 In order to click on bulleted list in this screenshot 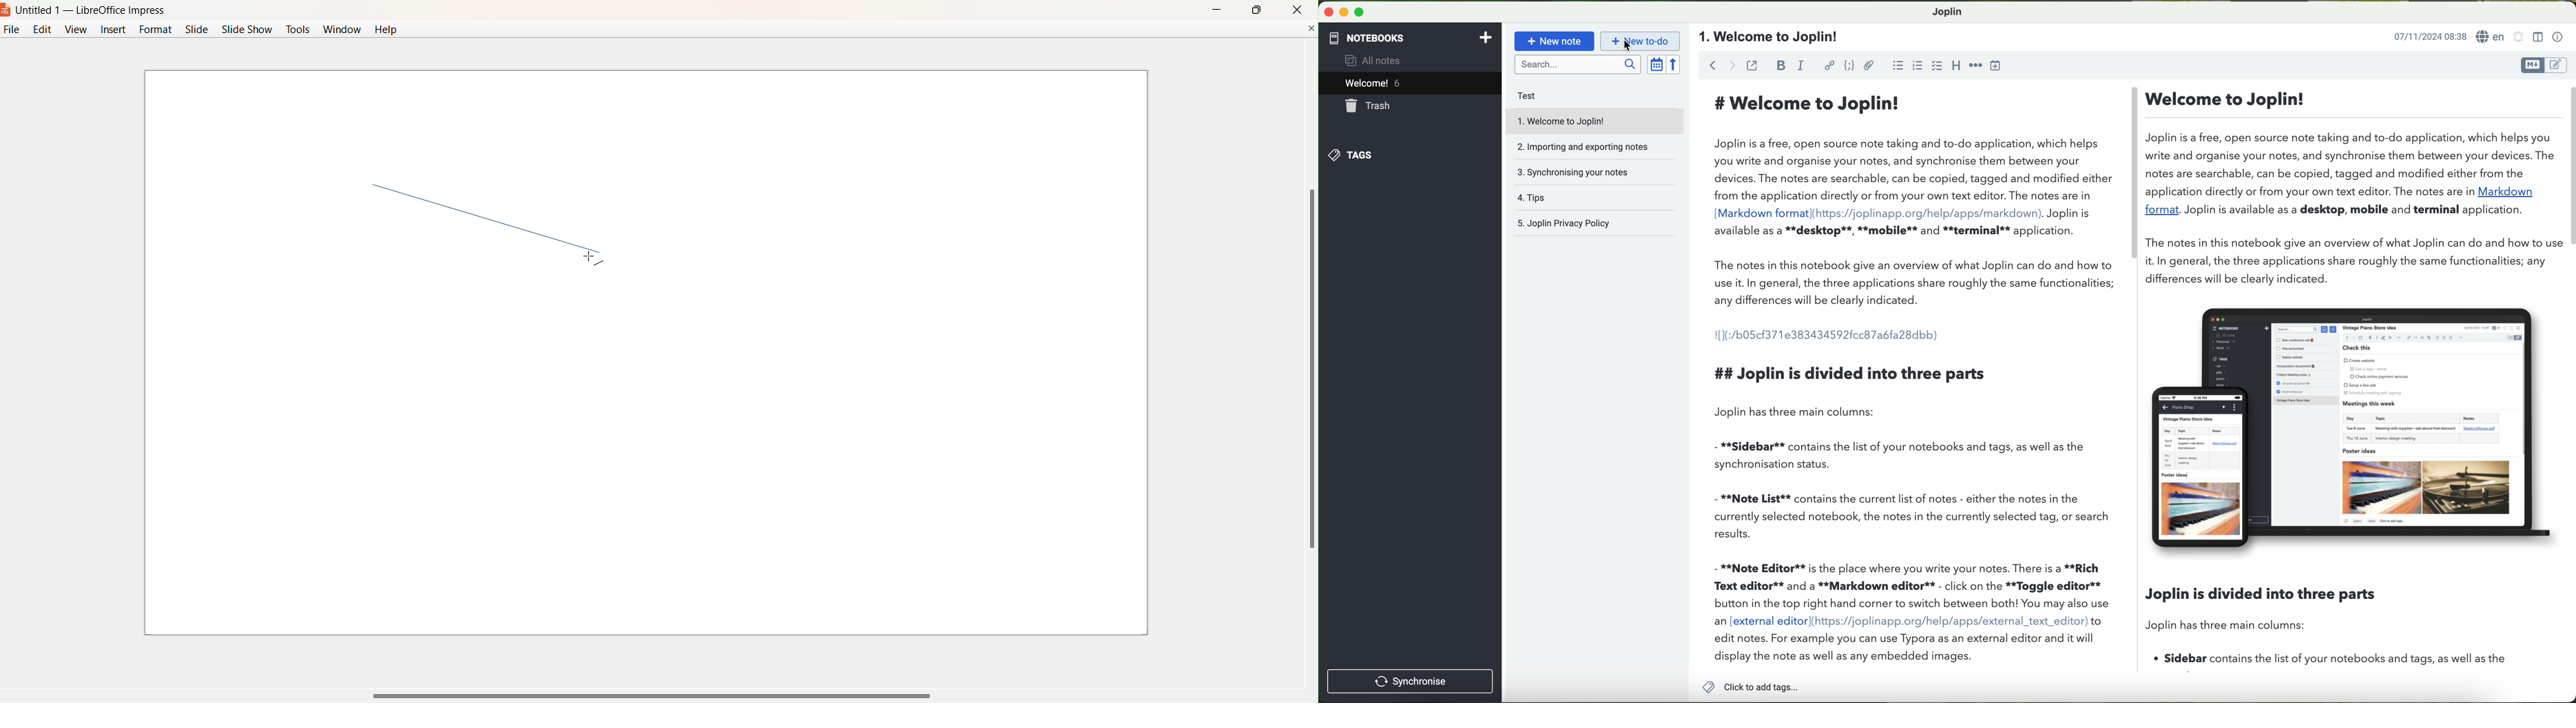, I will do `click(1899, 65)`.